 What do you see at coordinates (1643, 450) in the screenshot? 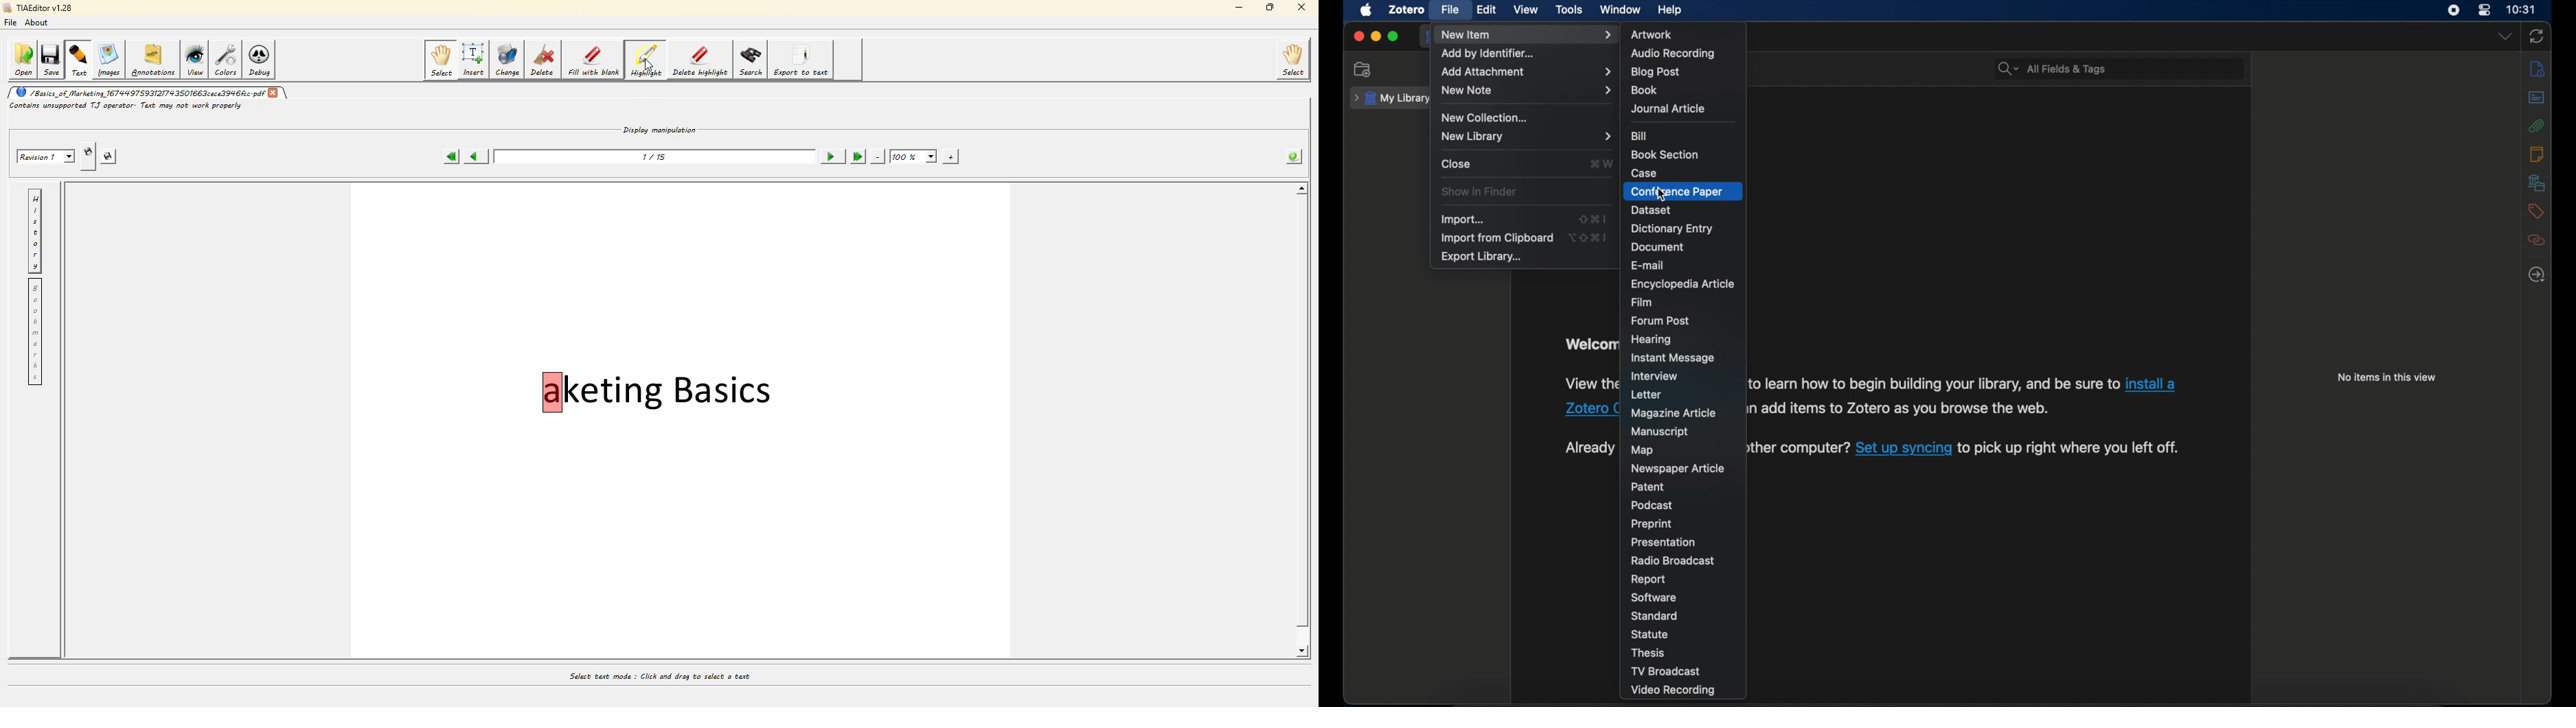
I see `map` at bounding box center [1643, 450].